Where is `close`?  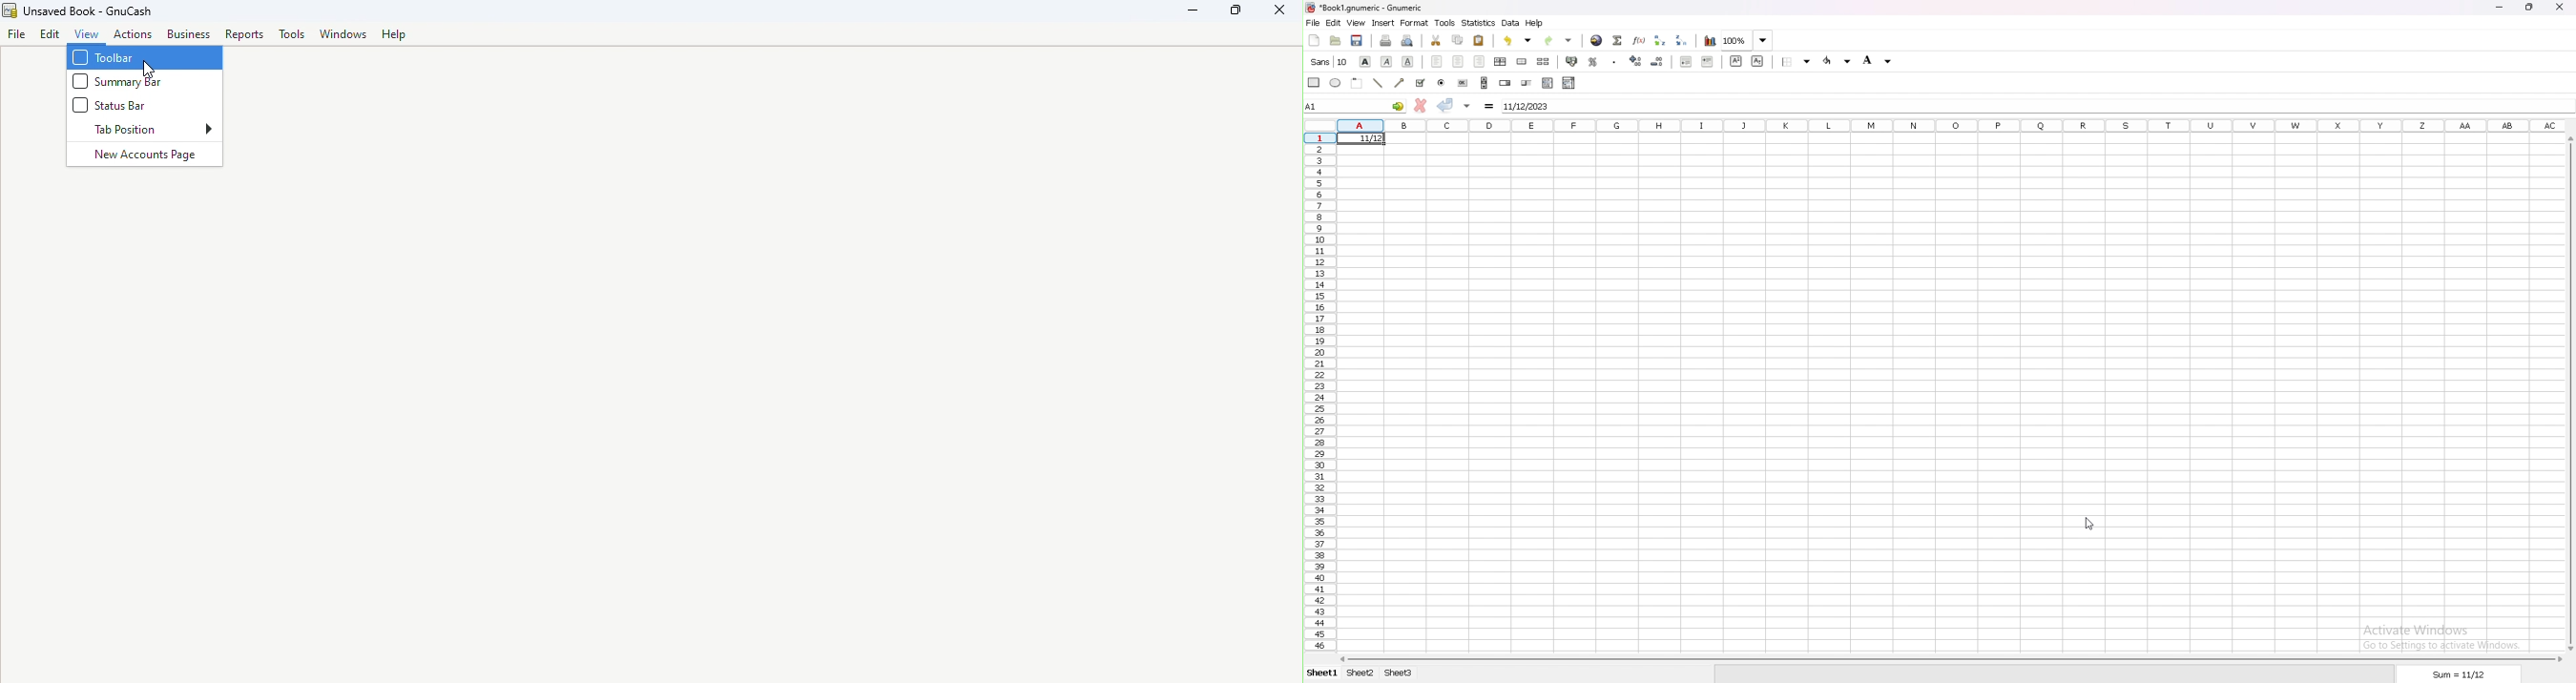 close is located at coordinates (2561, 7).